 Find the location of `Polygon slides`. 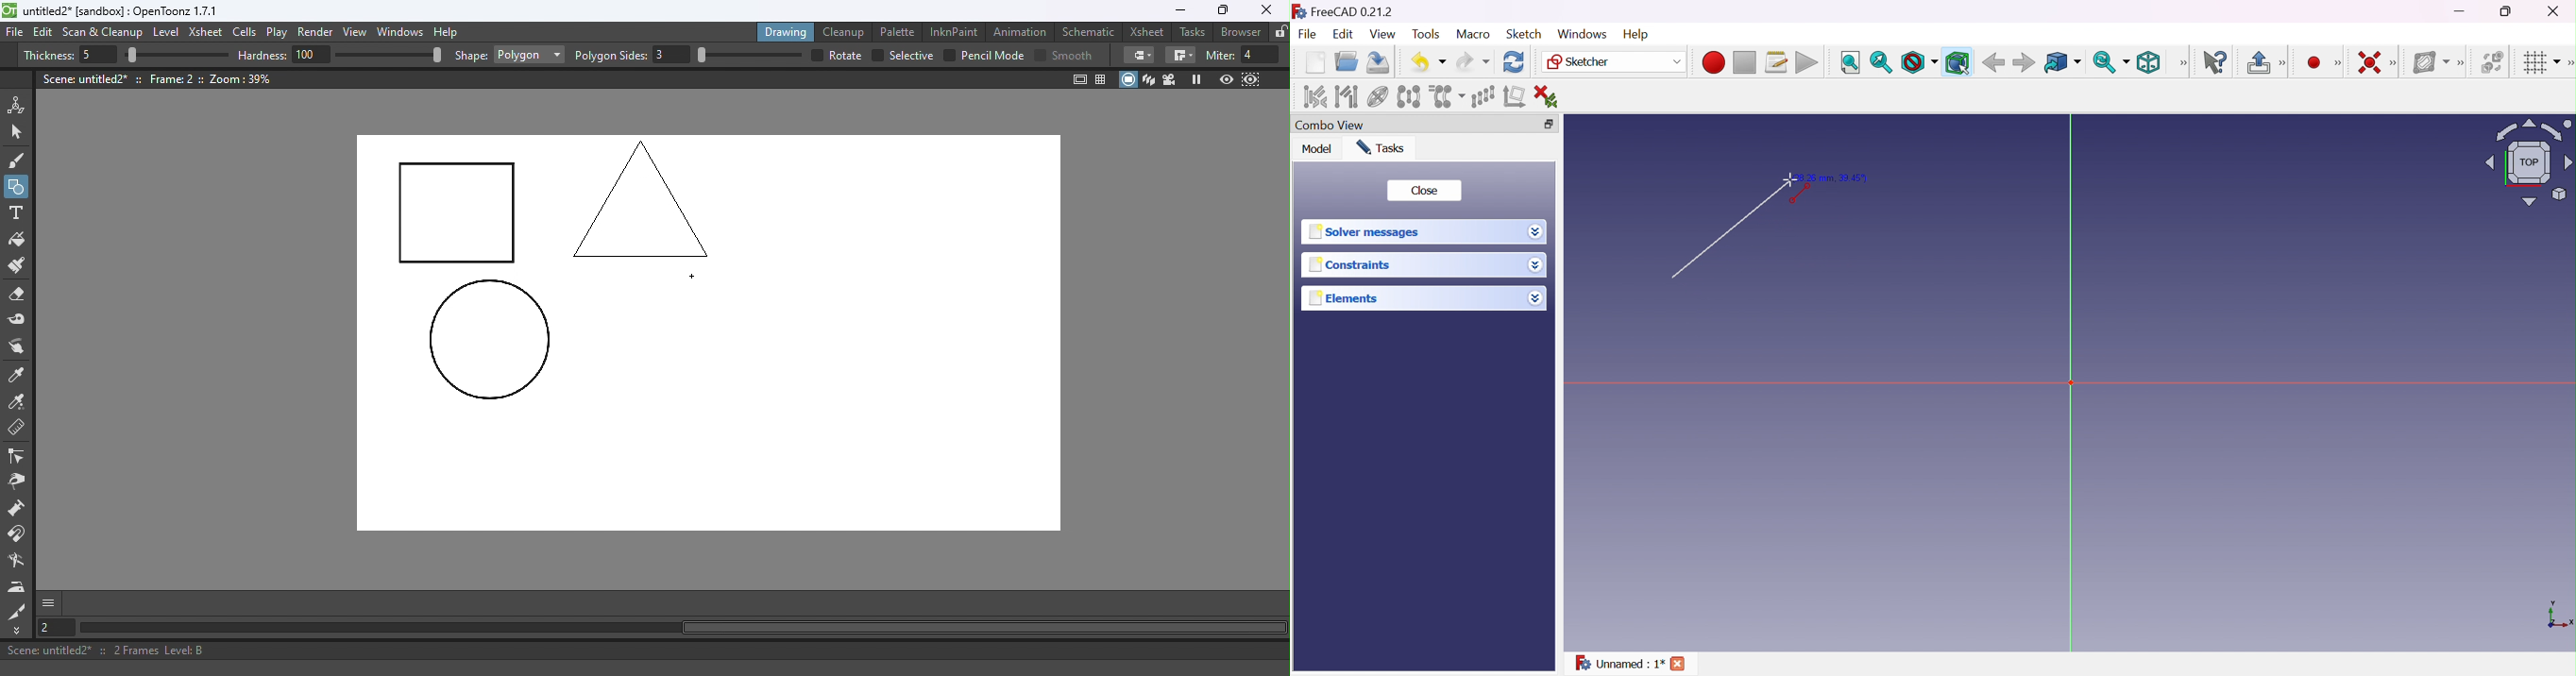

Polygon slides is located at coordinates (611, 56).